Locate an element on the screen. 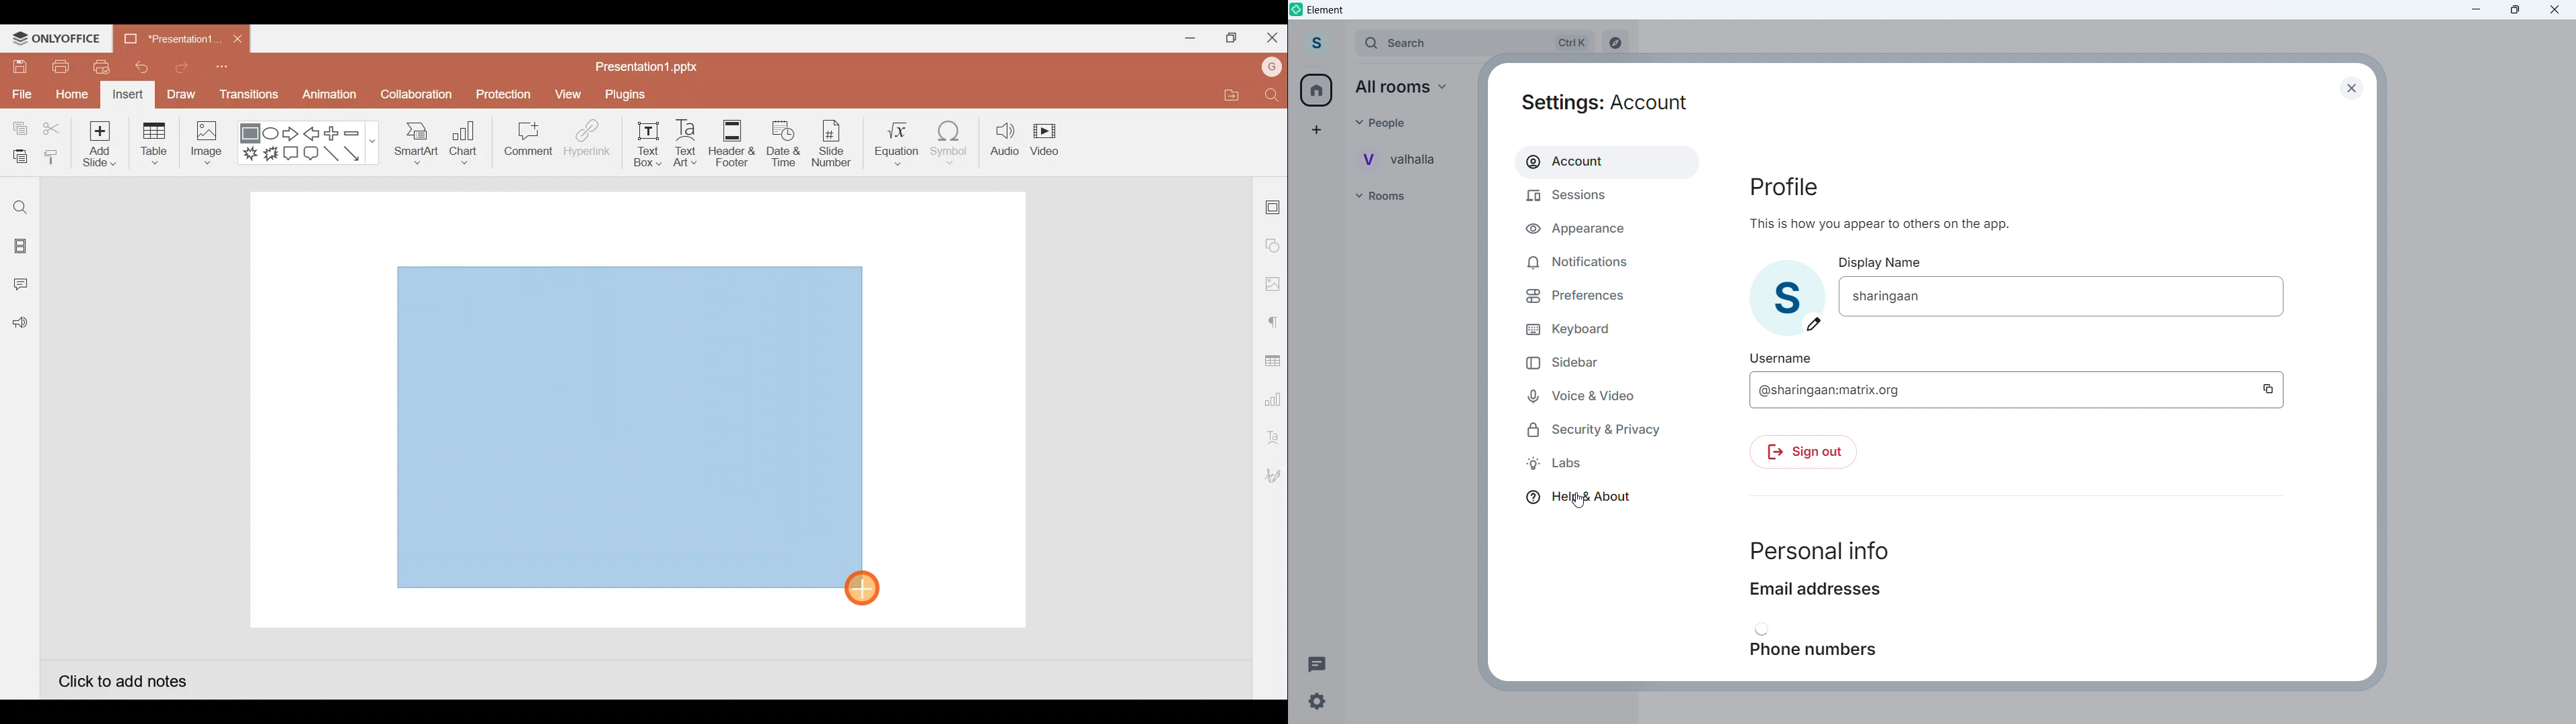 The height and width of the screenshot is (728, 2576). Rounded Rectangular callout is located at coordinates (311, 152).